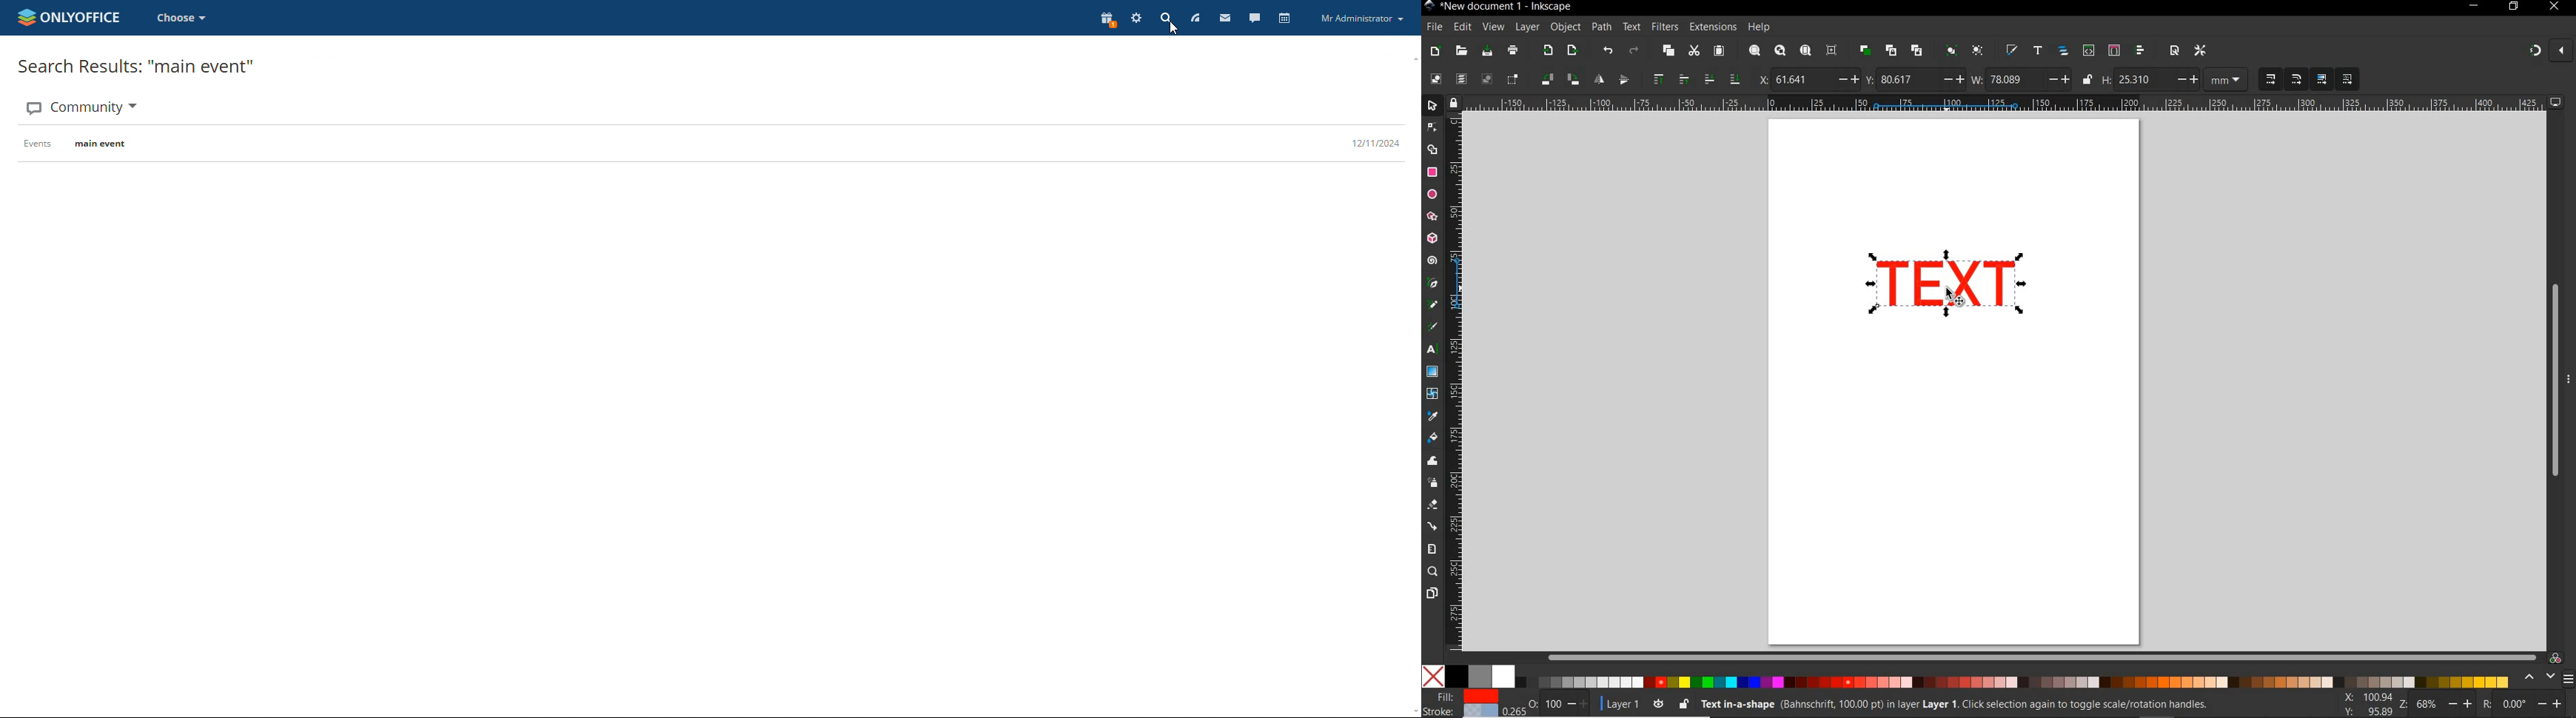 The width and height of the screenshot is (2576, 728). Describe the element at coordinates (1694, 52) in the screenshot. I see `cut` at that location.